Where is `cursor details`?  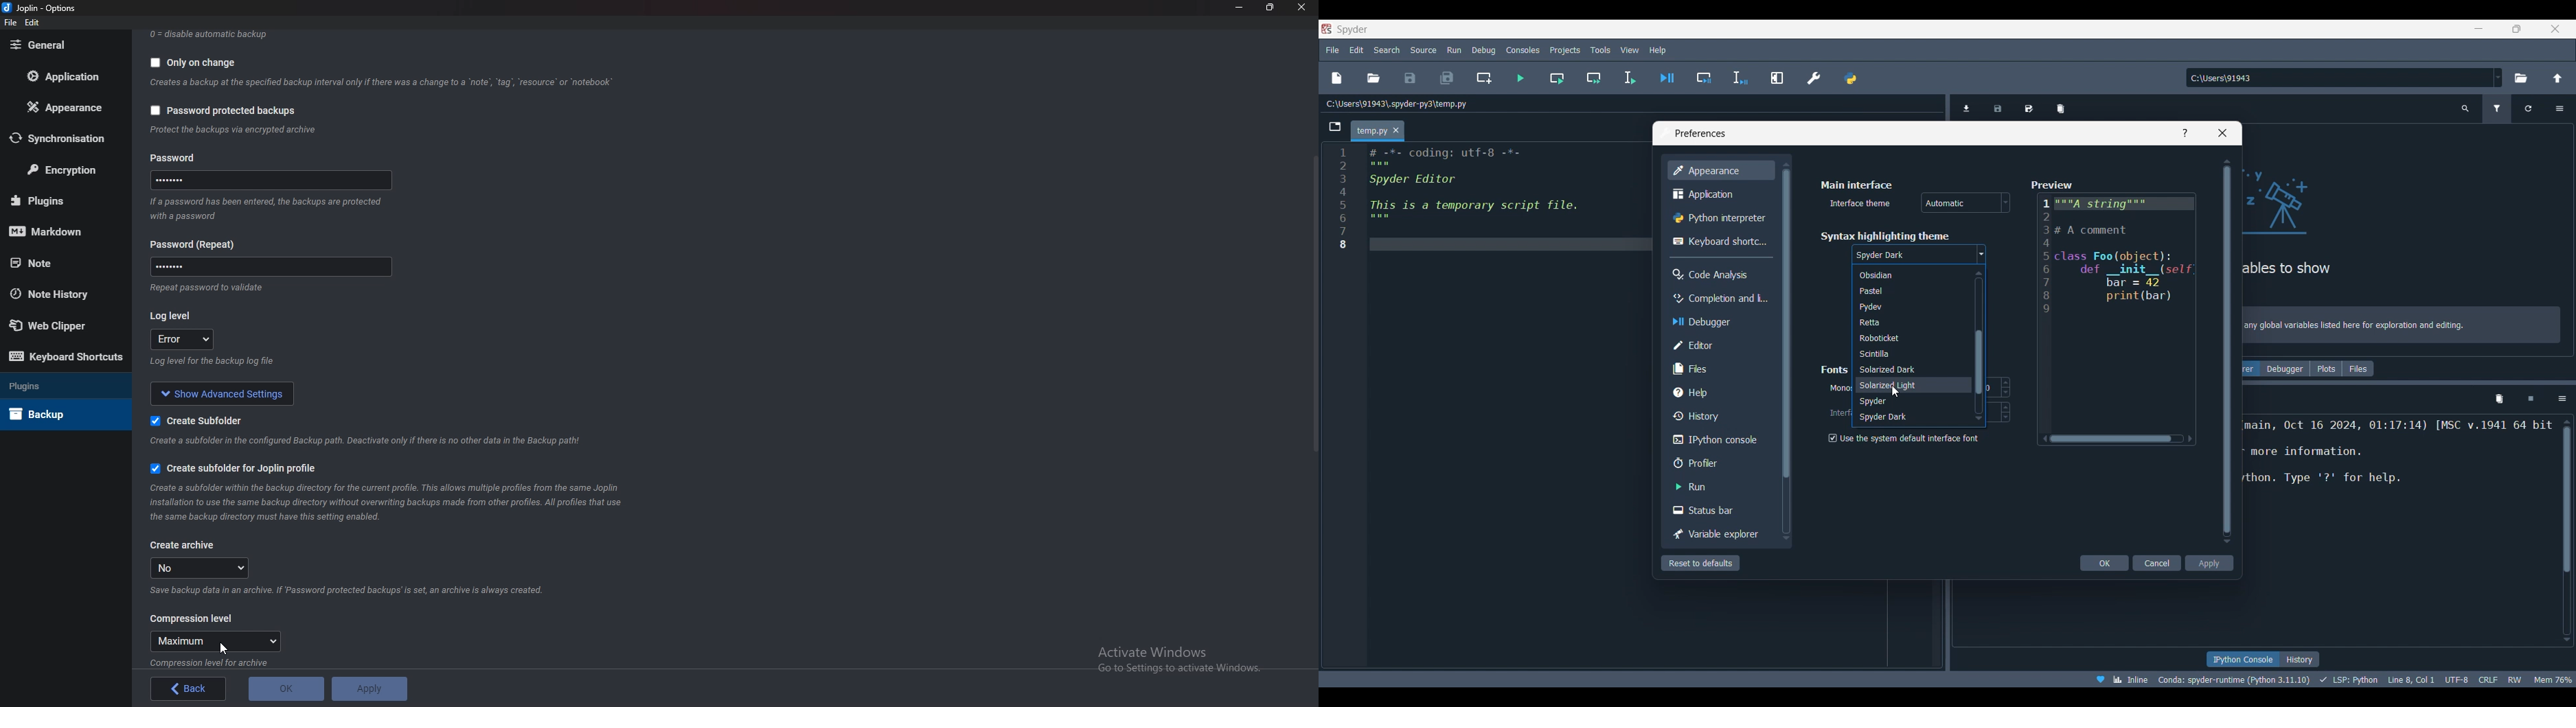 cursor details is located at coordinates (2412, 679).